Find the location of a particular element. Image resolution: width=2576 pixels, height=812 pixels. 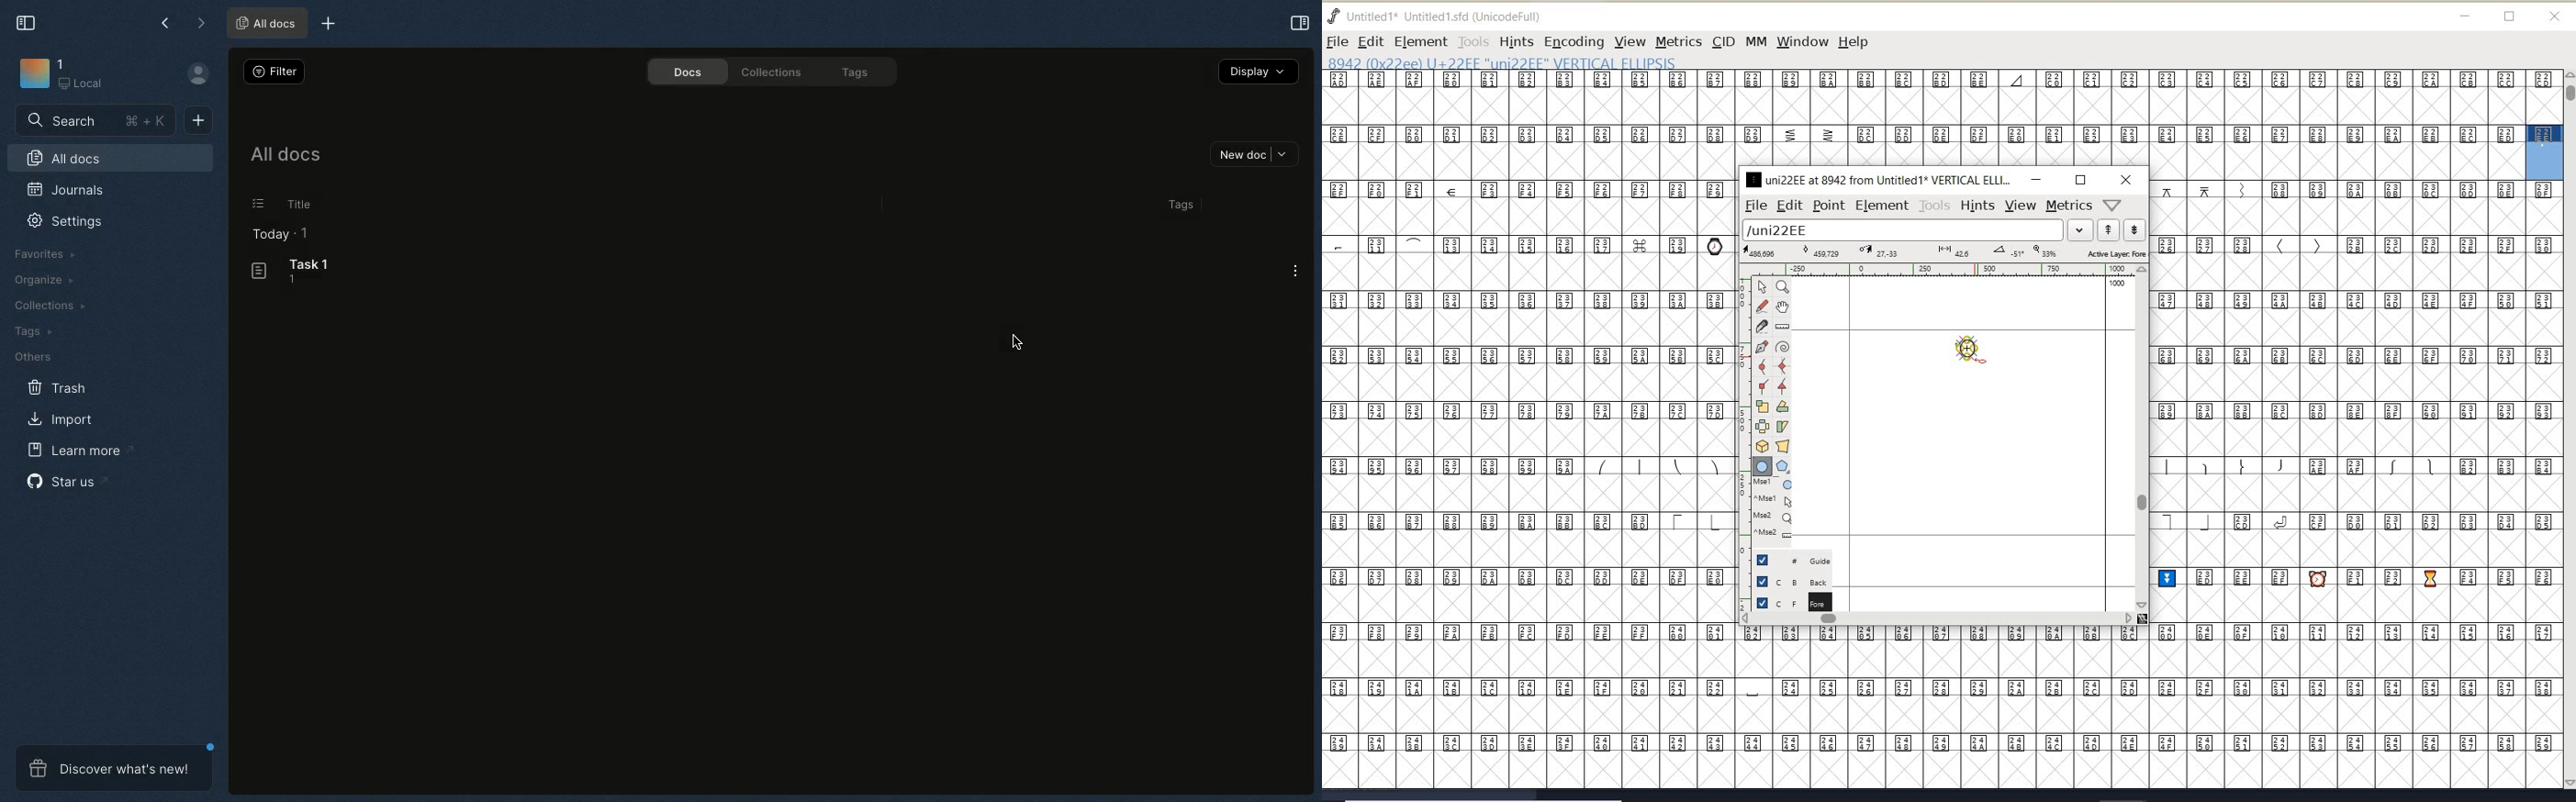

polygon or star is located at coordinates (1782, 468).